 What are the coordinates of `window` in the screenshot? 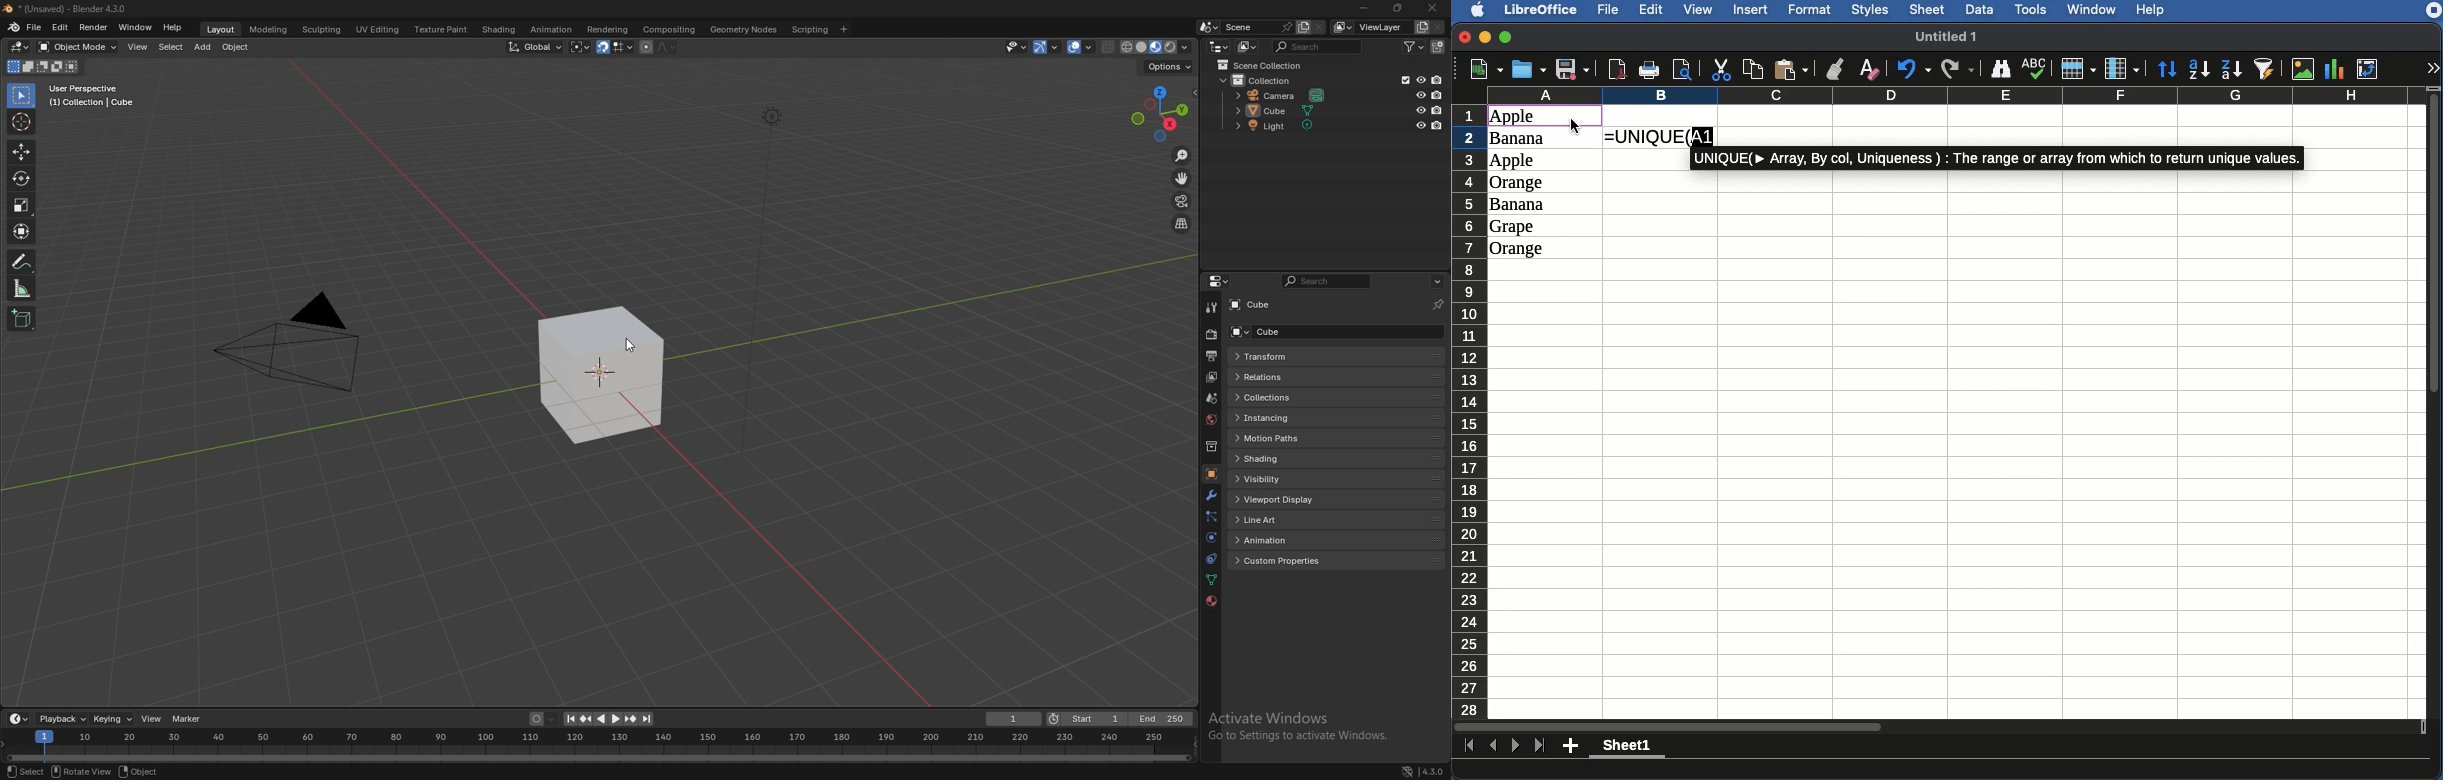 It's located at (135, 27).